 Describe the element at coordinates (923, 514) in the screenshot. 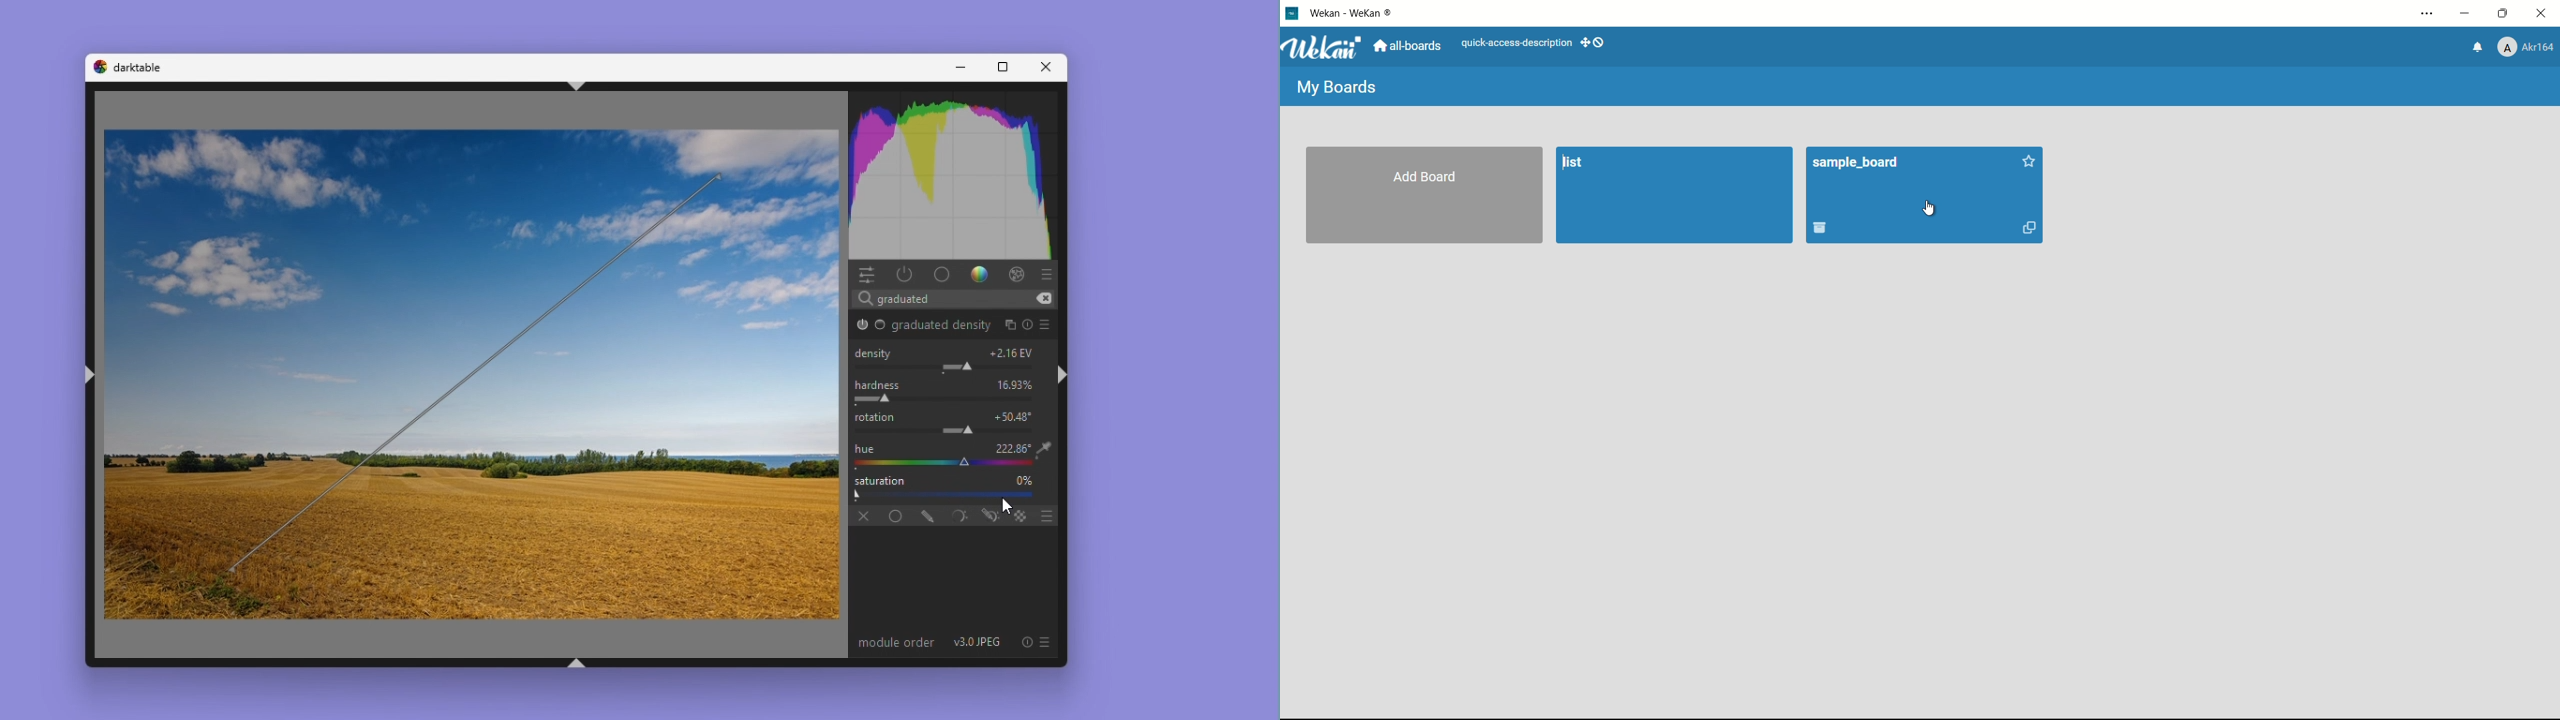

I see `drawn mask` at that location.